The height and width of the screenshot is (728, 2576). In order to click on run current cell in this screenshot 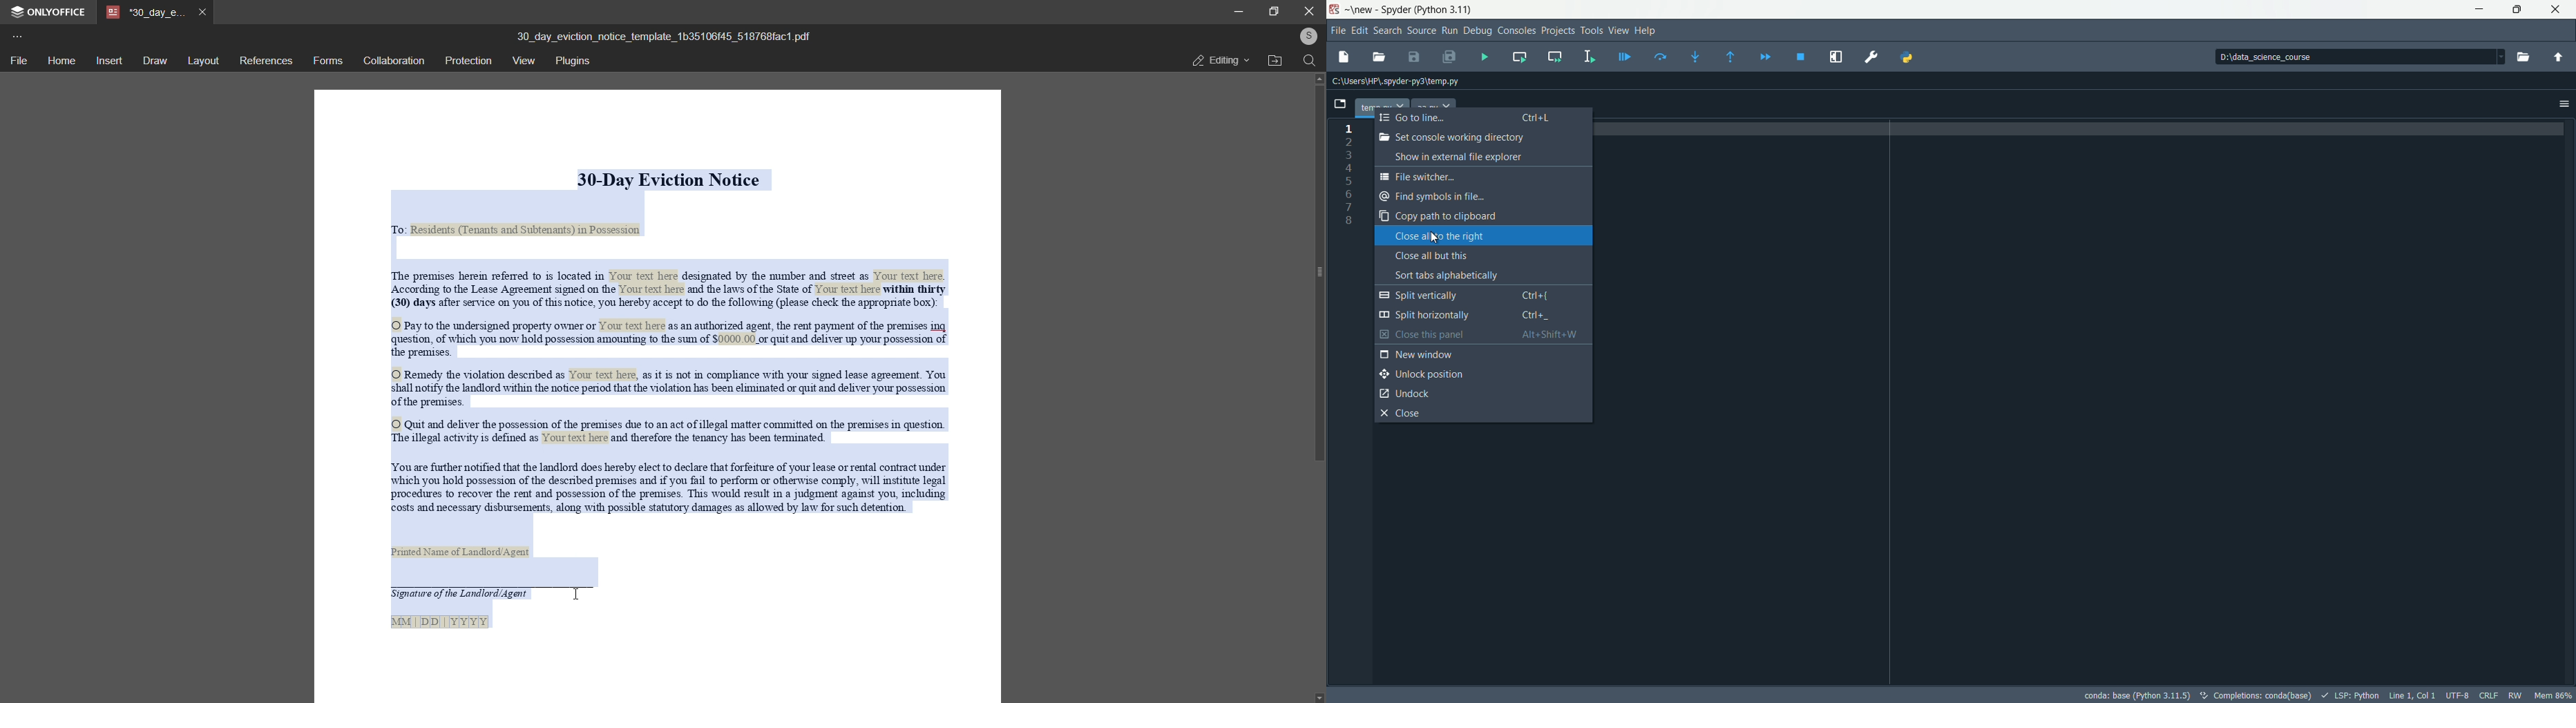, I will do `click(1518, 57)`.